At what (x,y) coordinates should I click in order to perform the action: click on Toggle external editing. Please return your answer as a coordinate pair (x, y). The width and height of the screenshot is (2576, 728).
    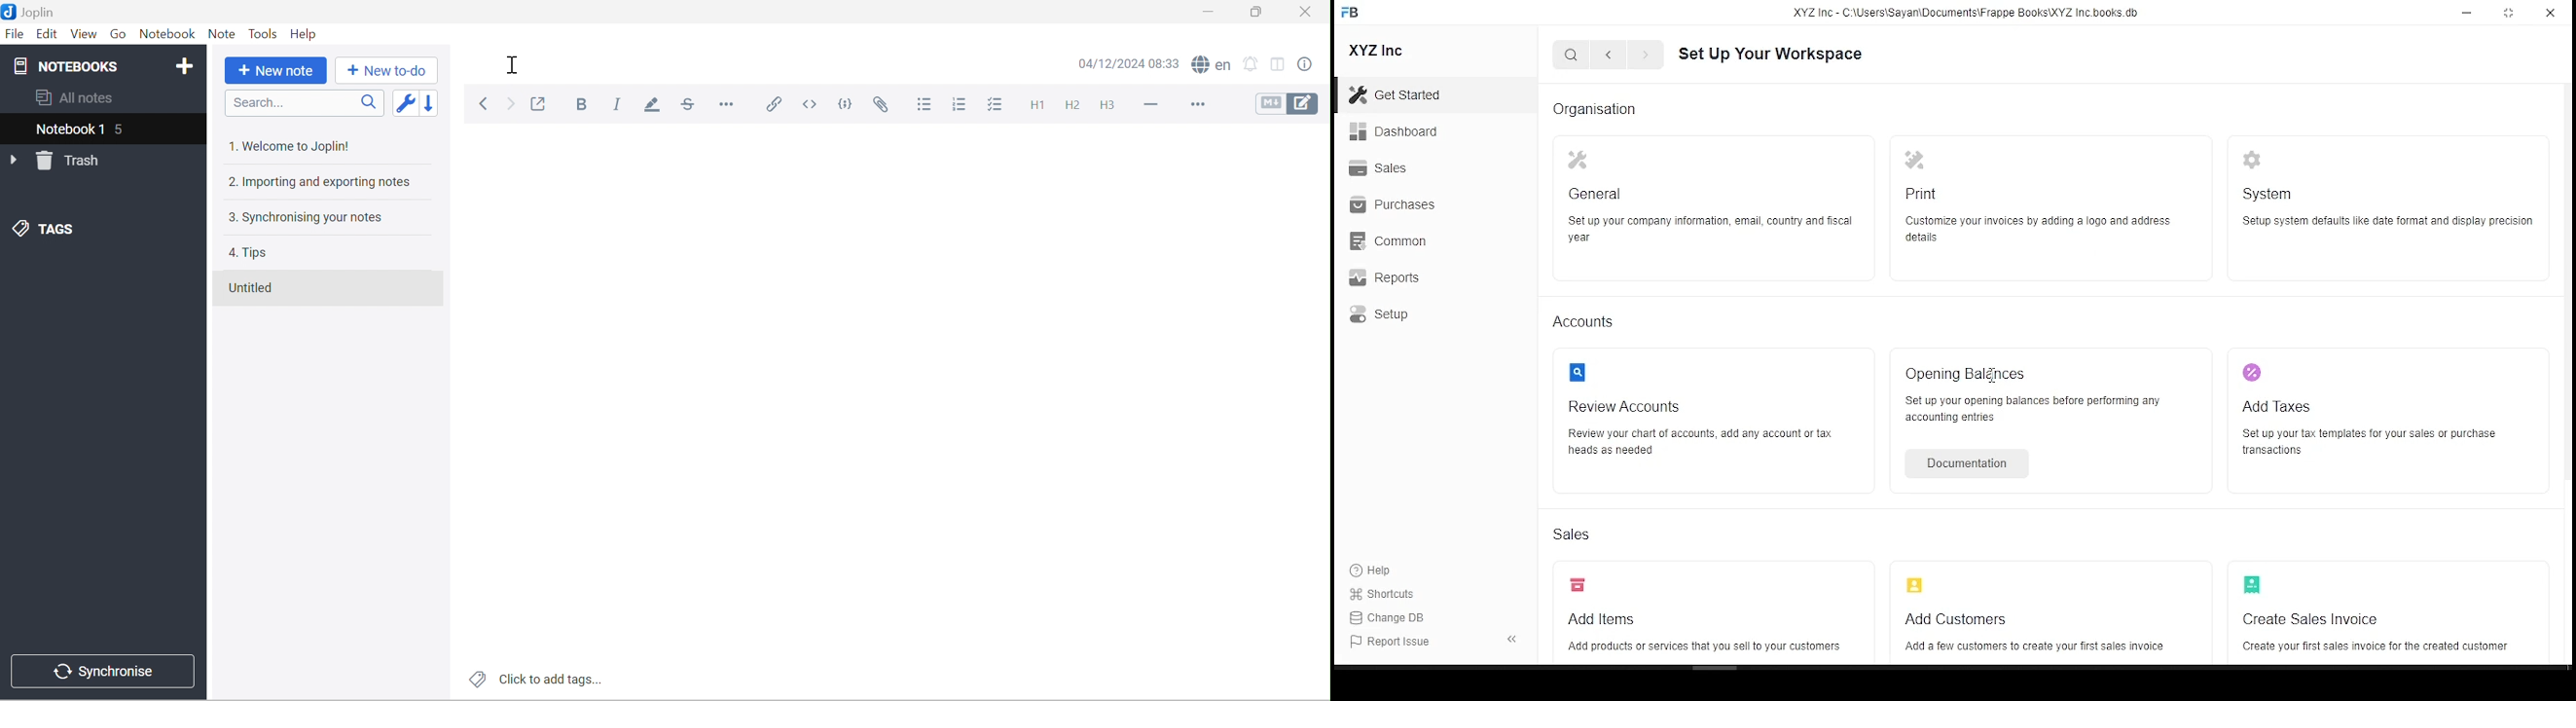
    Looking at the image, I should click on (538, 103).